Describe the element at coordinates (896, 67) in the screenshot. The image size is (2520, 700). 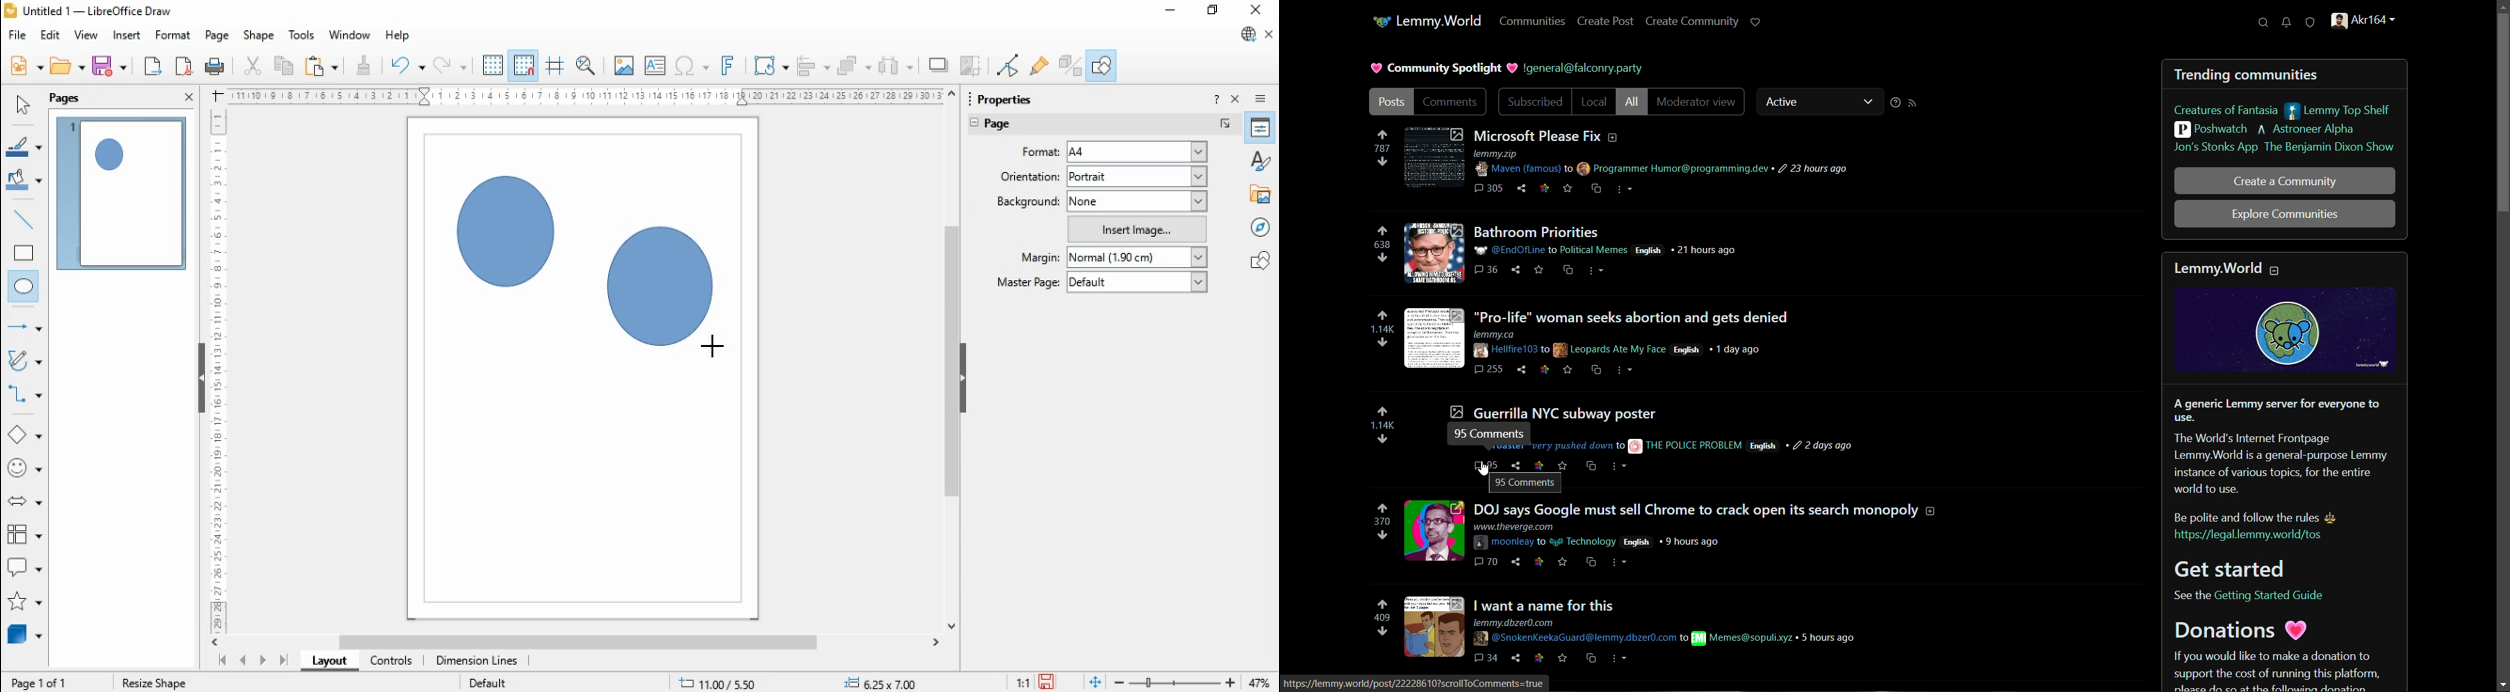
I see `select at least three objects to distribute` at that location.